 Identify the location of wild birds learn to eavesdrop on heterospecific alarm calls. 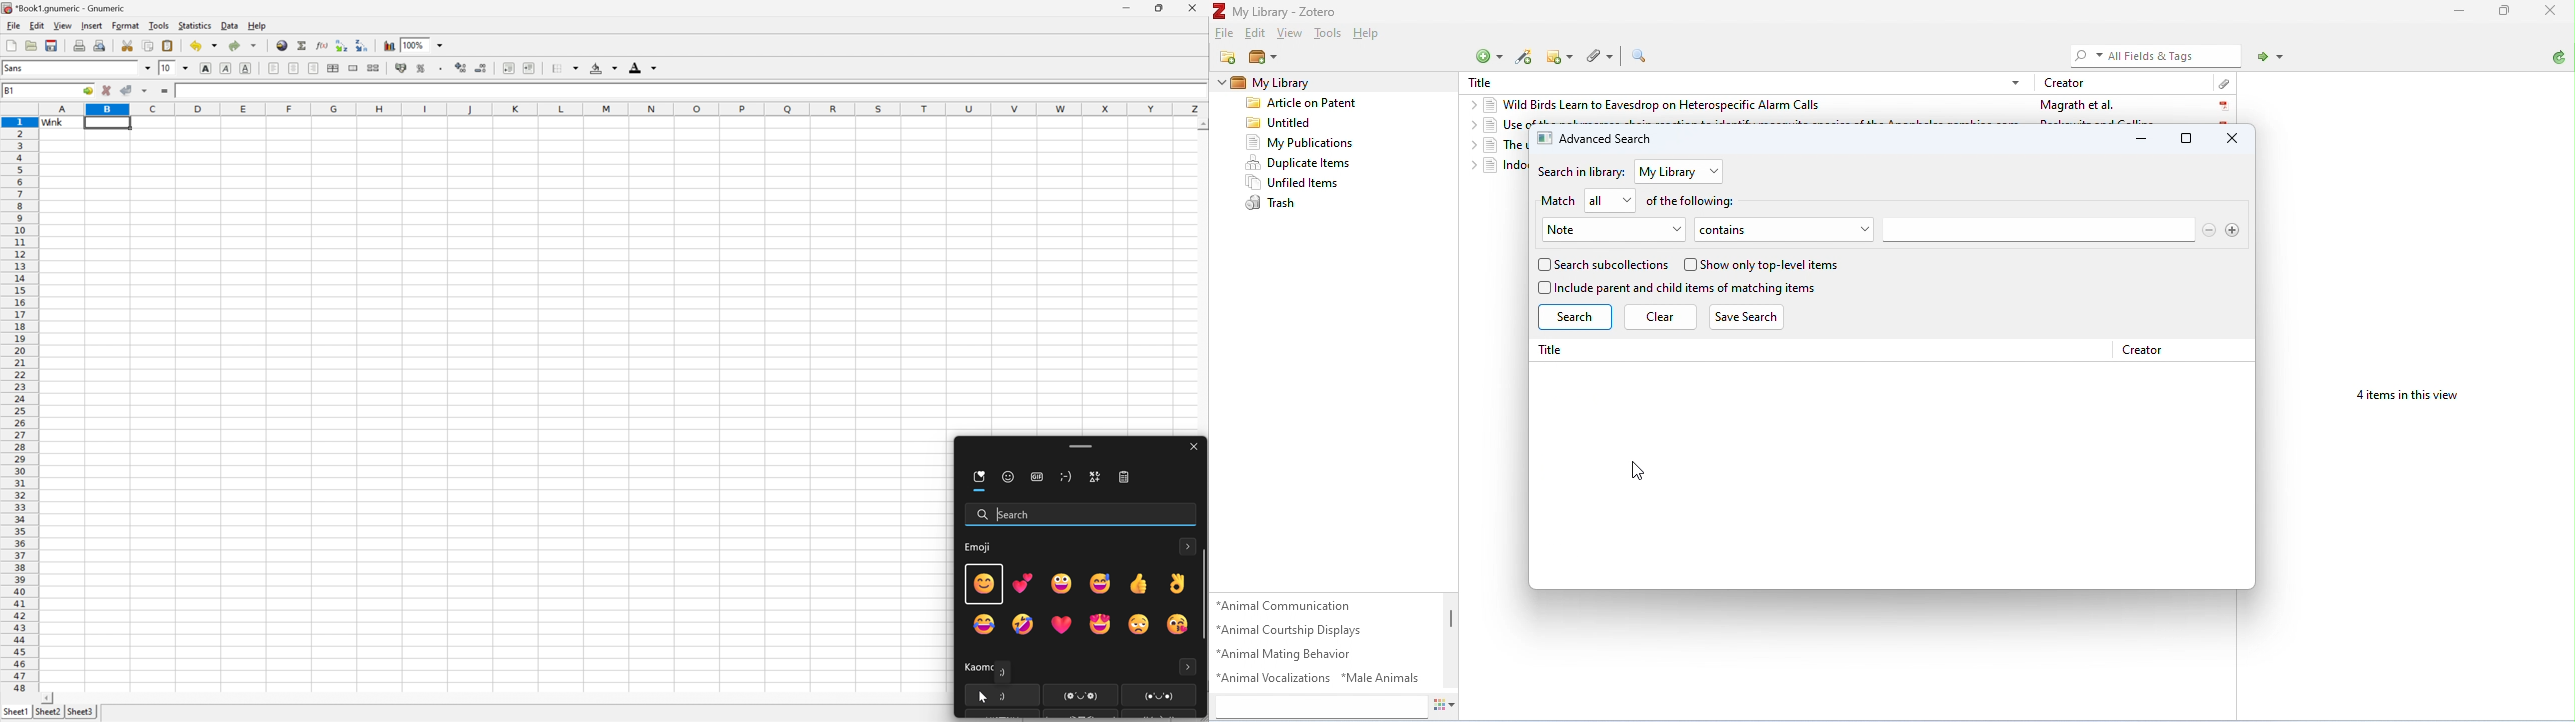
(1656, 106).